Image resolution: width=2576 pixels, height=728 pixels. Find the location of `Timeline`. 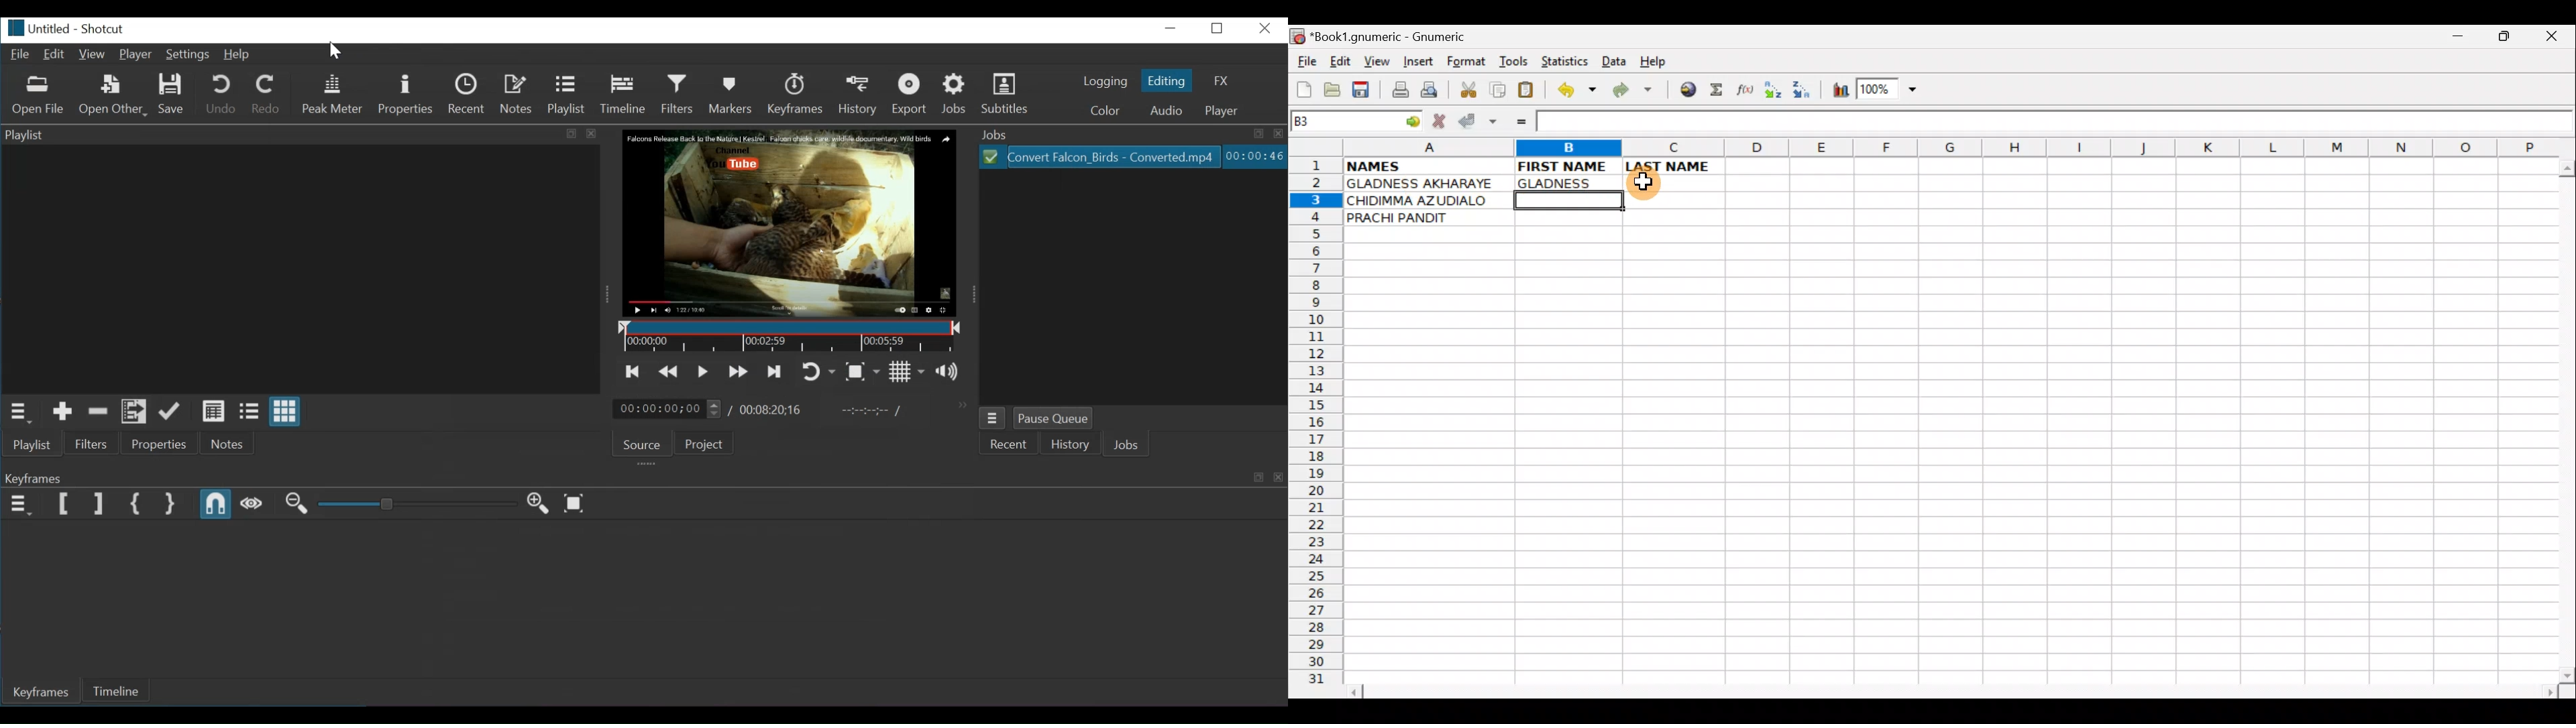

Timeline is located at coordinates (790, 337).